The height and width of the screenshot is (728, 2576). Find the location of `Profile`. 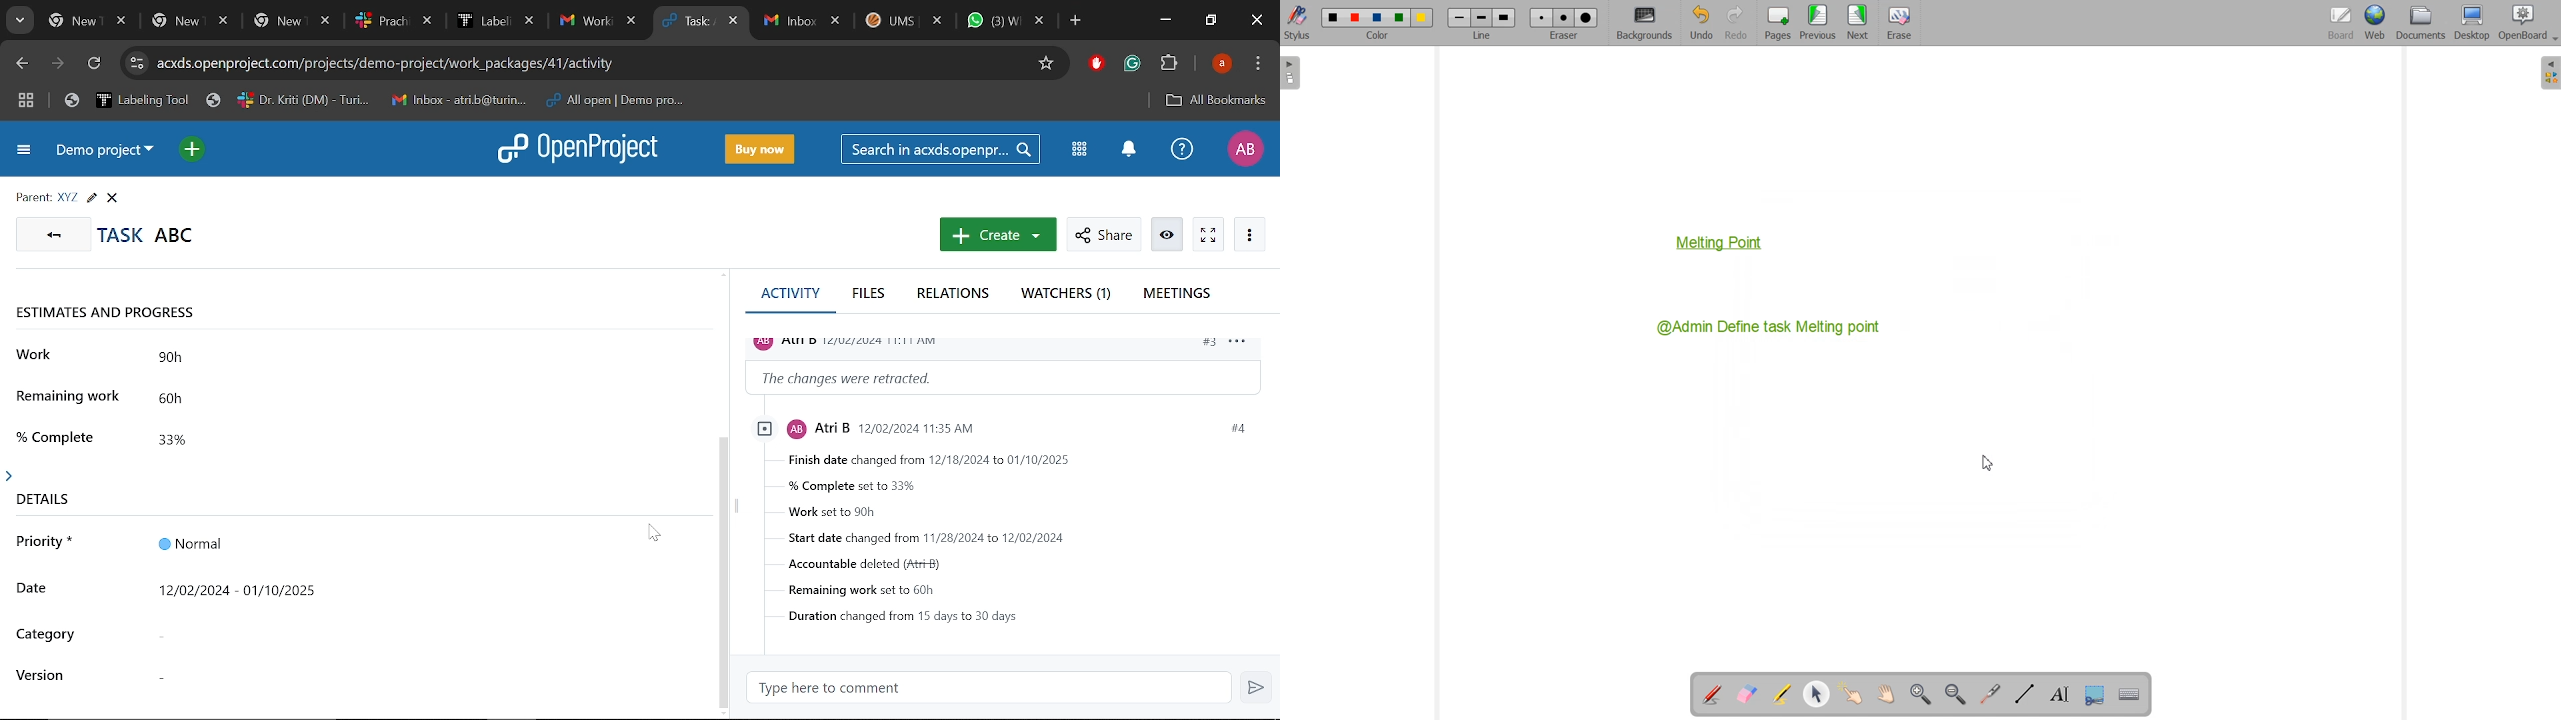

Profile is located at coordinates (1243, 149).